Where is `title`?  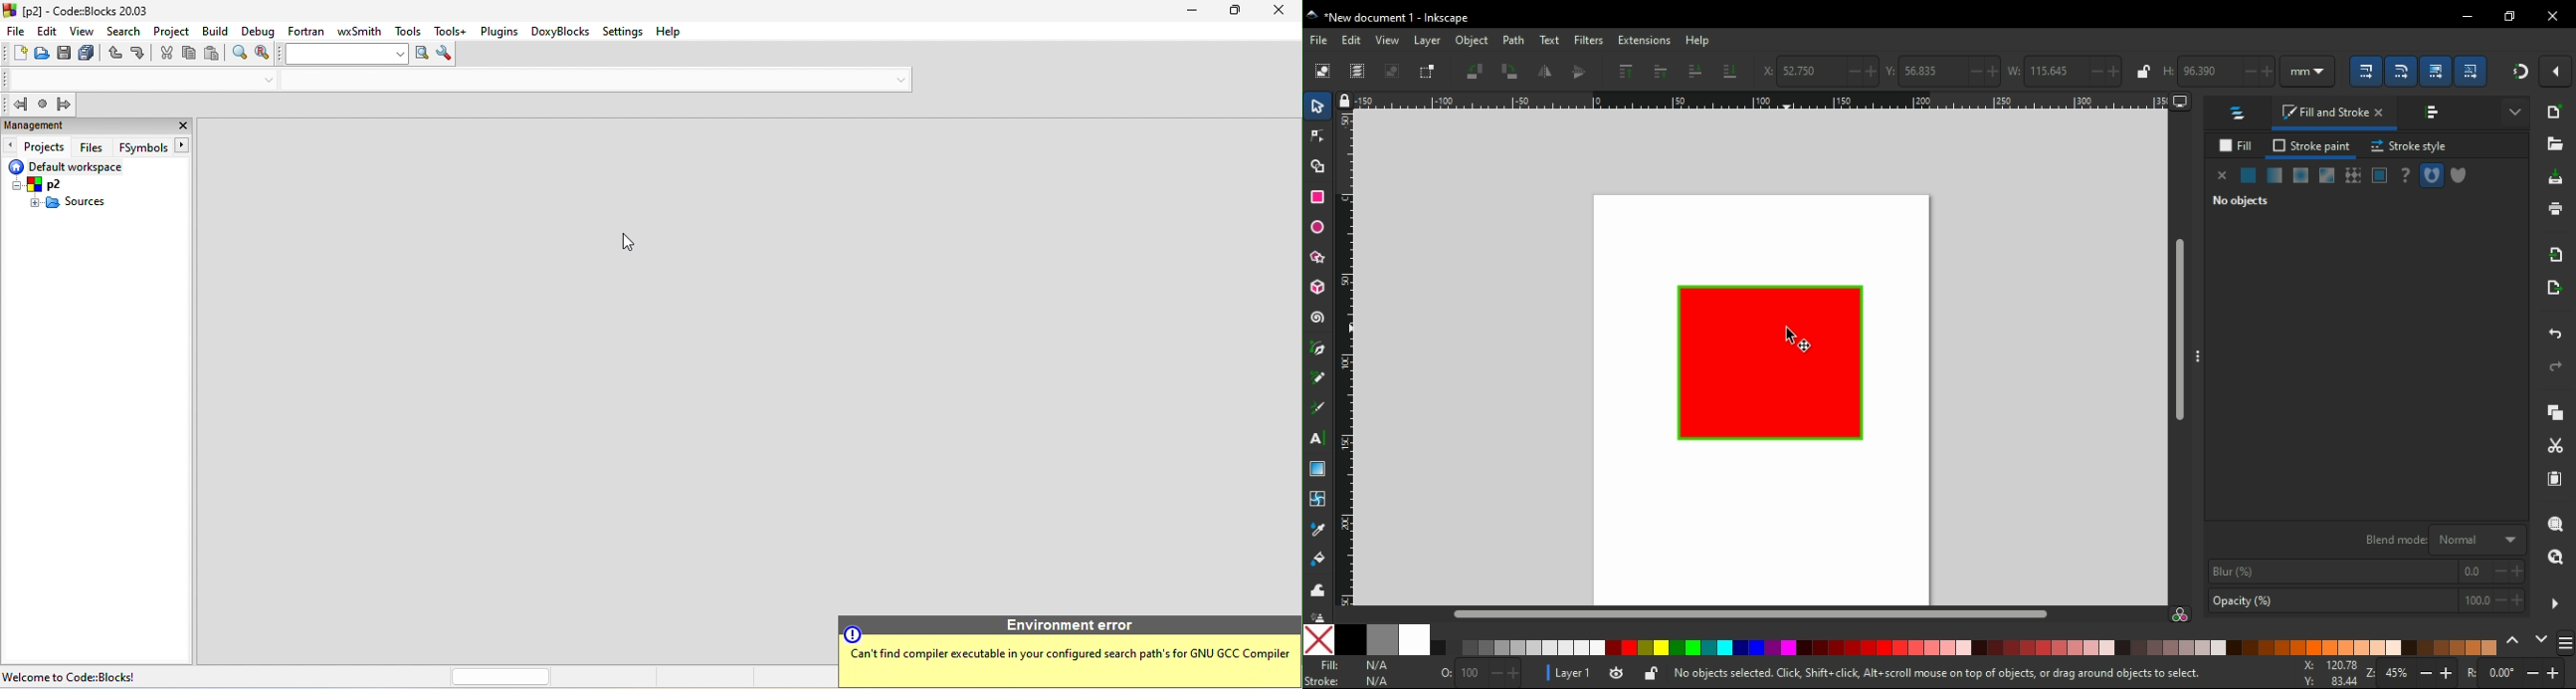
title is located at coordinates (1426, 18).